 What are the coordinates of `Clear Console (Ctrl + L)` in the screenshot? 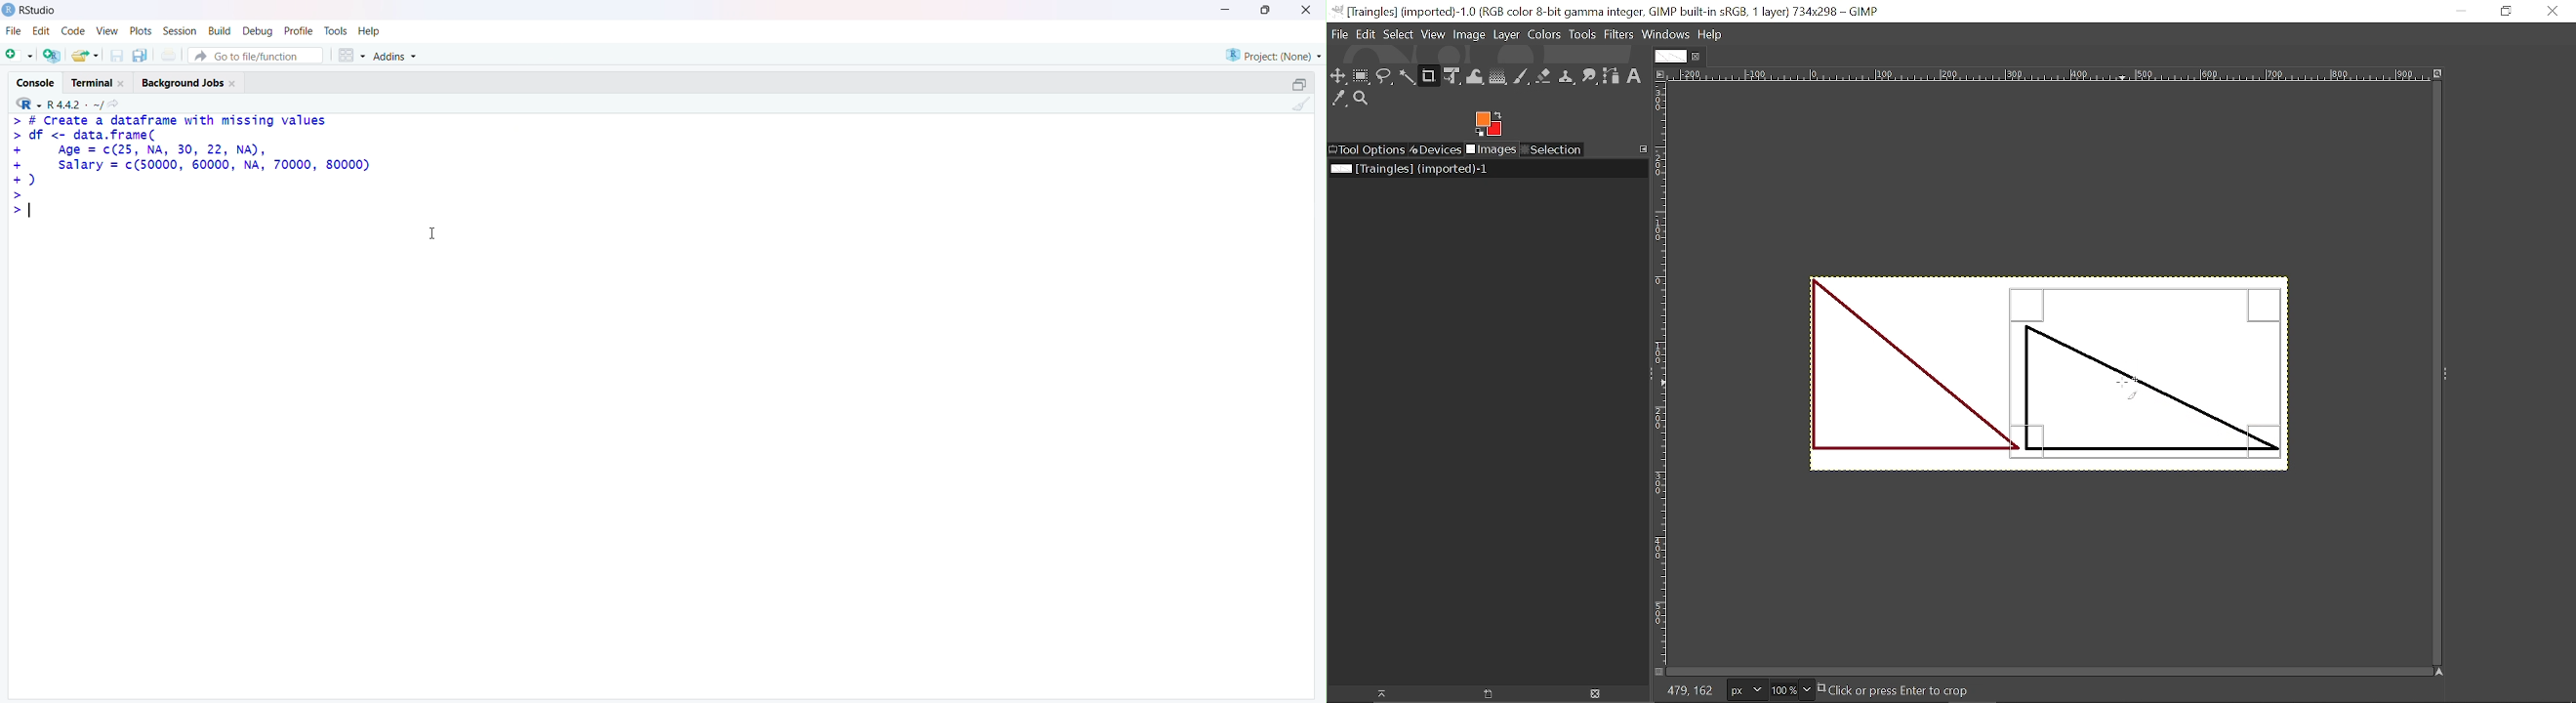 It's located at (1299, 106).